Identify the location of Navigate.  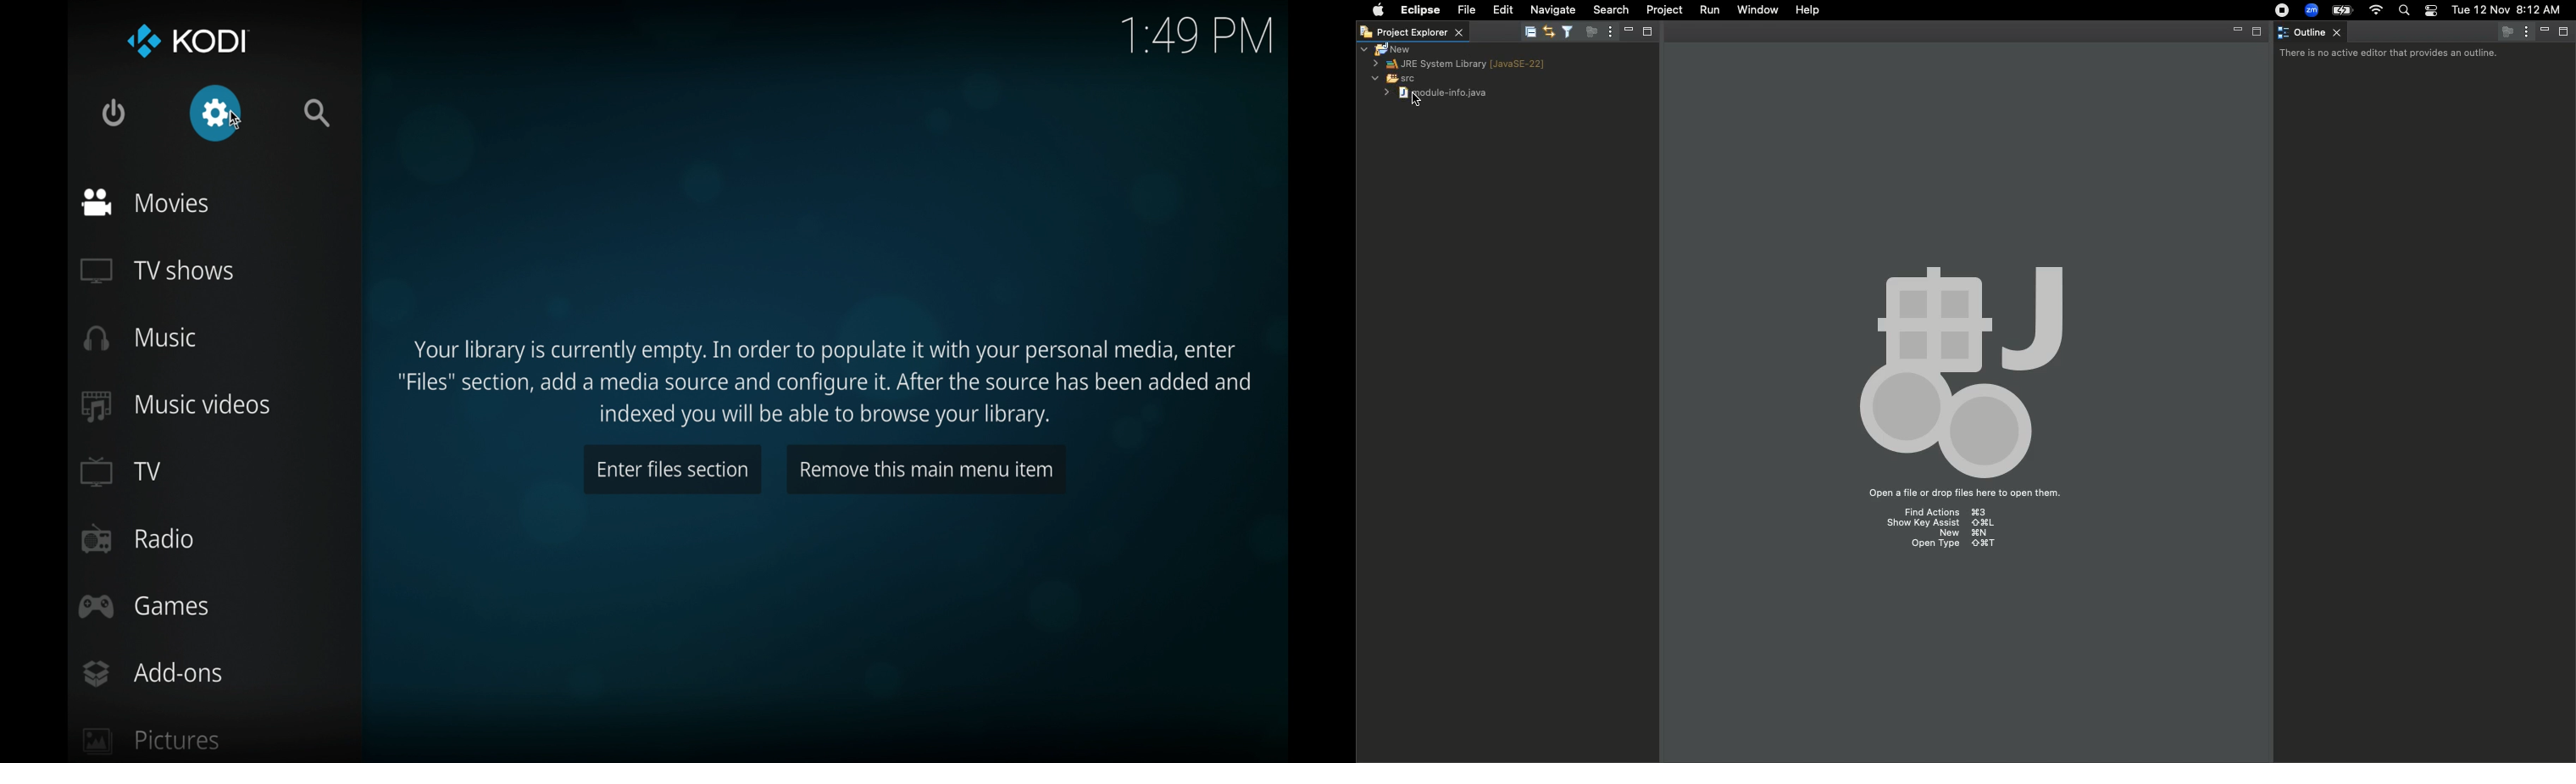
(1551, 10).